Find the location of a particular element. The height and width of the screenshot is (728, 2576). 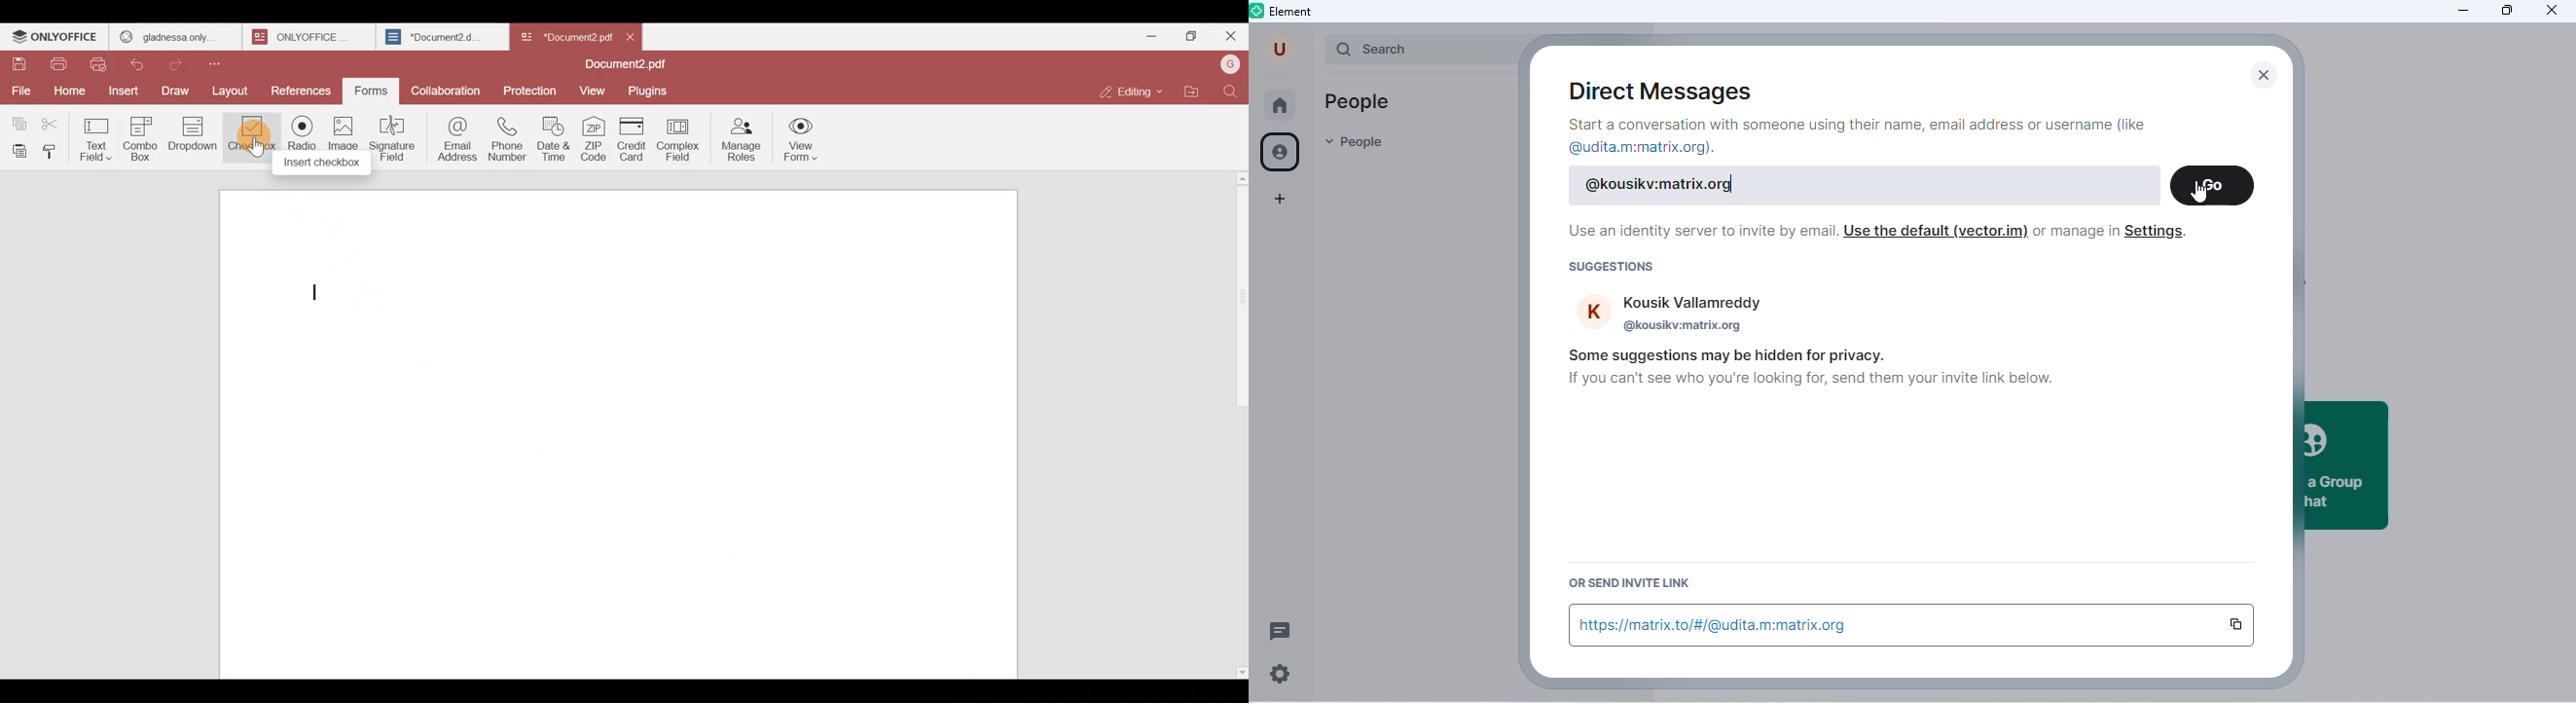

account of Kousik Vallamreddy is located at coordinates (1669, 313).